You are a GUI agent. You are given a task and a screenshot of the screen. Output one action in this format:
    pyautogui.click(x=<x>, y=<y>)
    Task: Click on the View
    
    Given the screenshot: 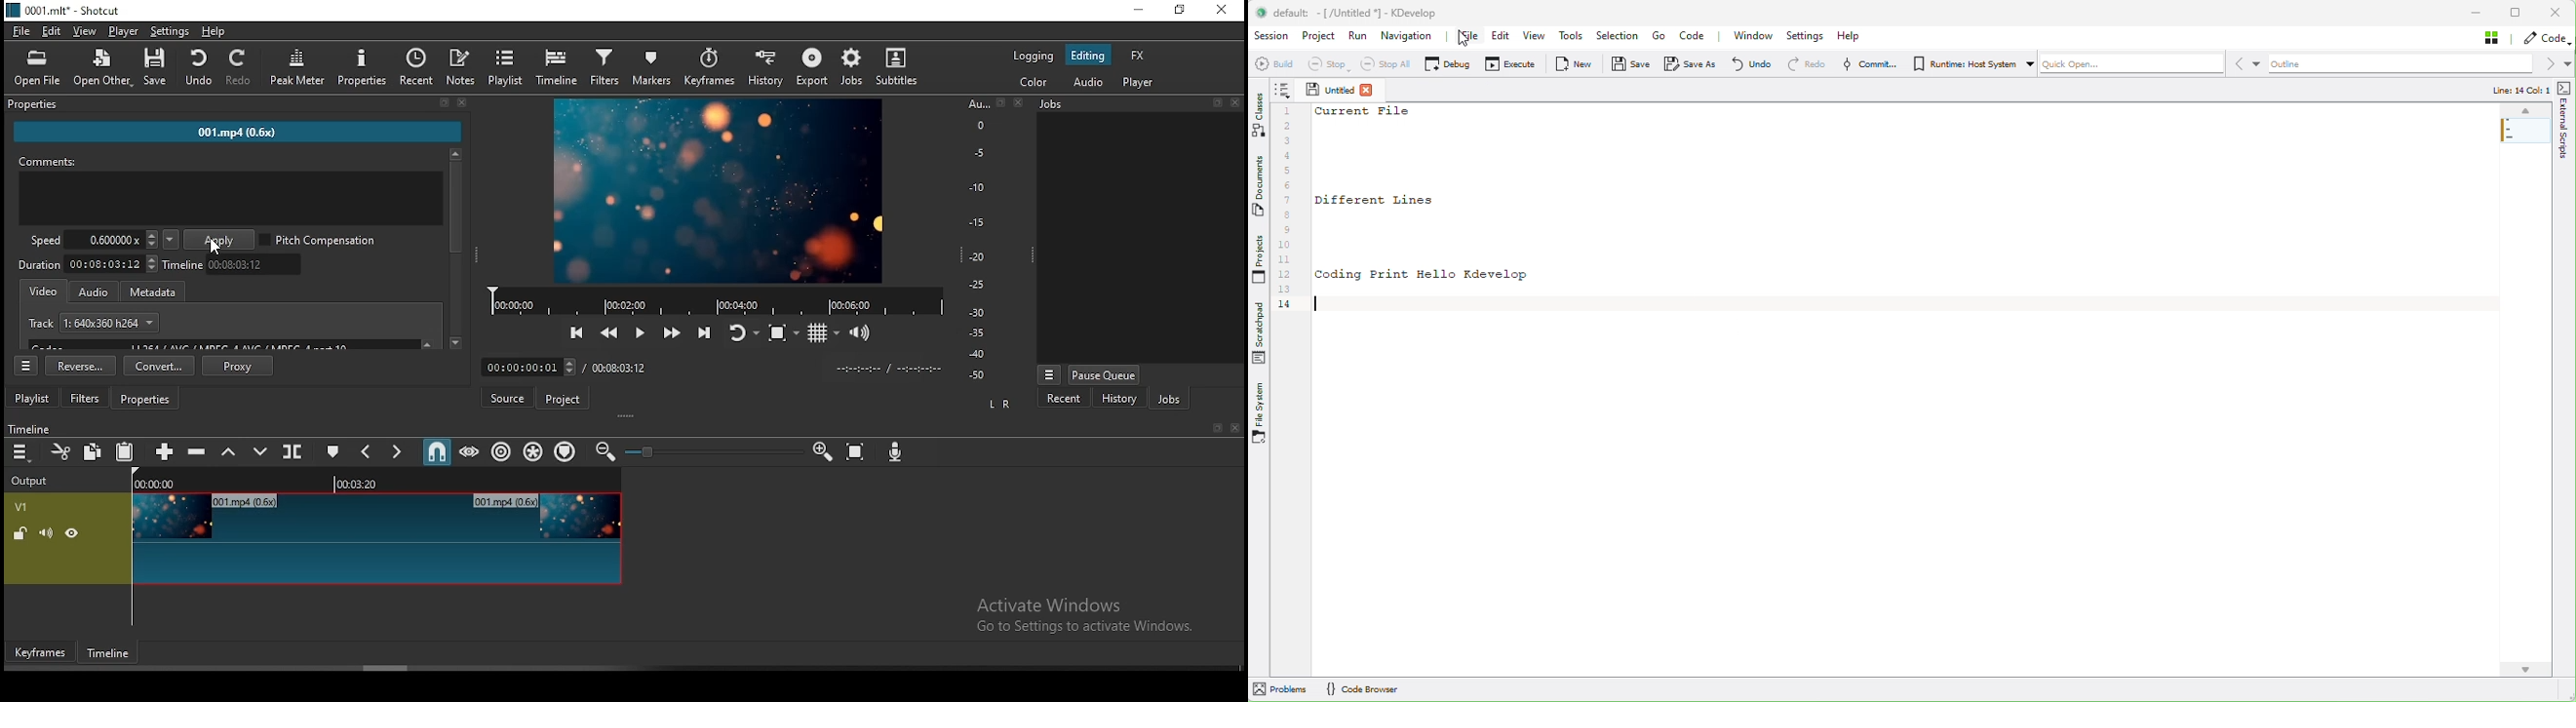 What is the action you would take?
    pyautogui.click(x=1536, y=36)
    